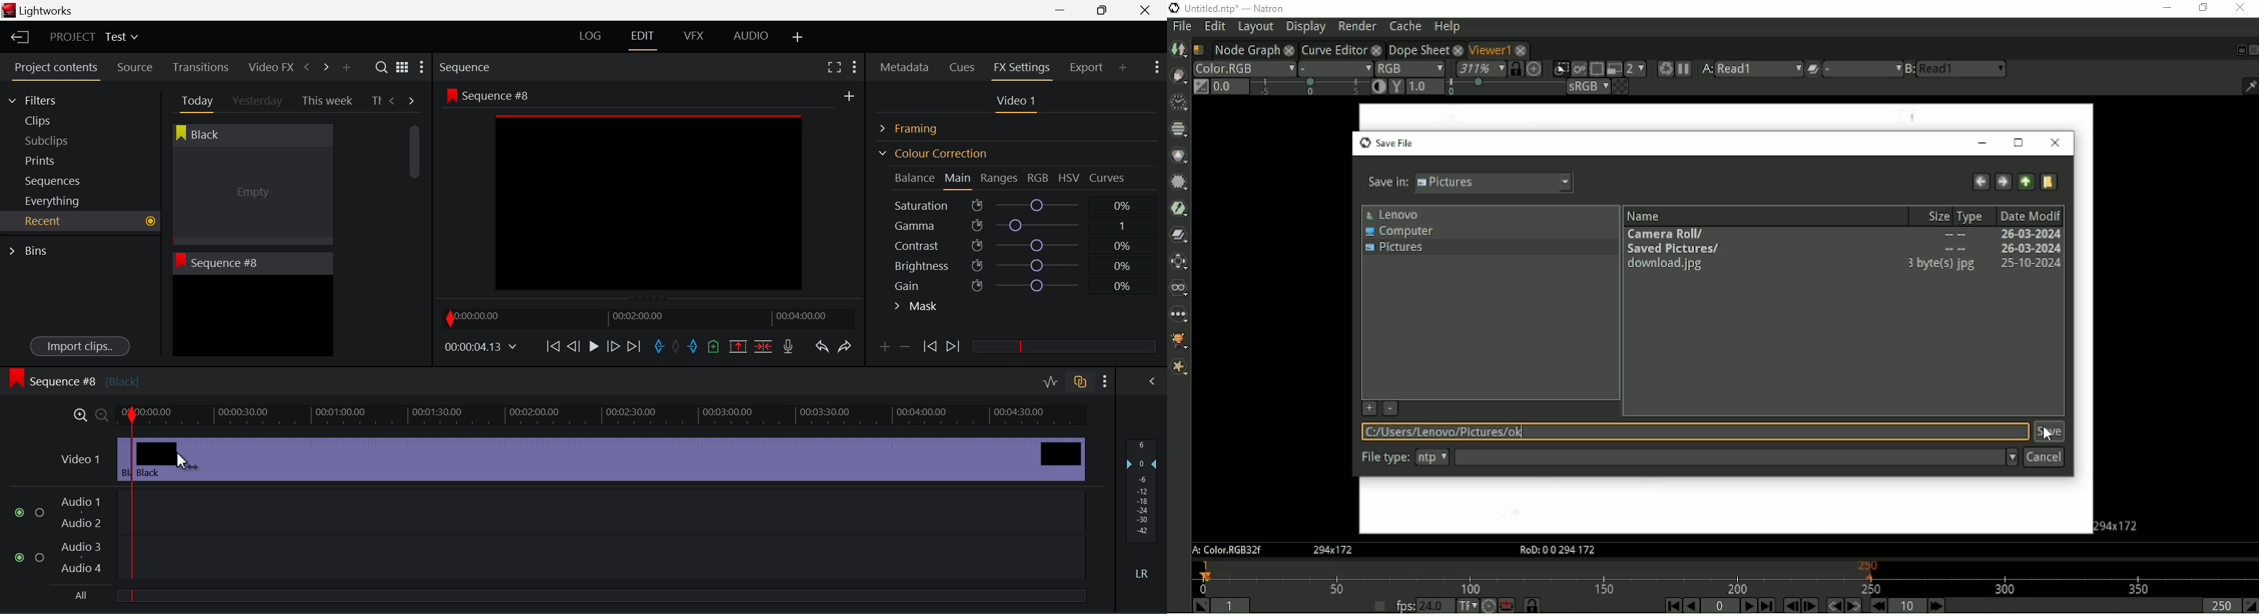 The height and width of the screenshot is (616, 2268). Describe the element at coordinates (644, 38) in the screenshot. I see `EDIT Layout` at that location.